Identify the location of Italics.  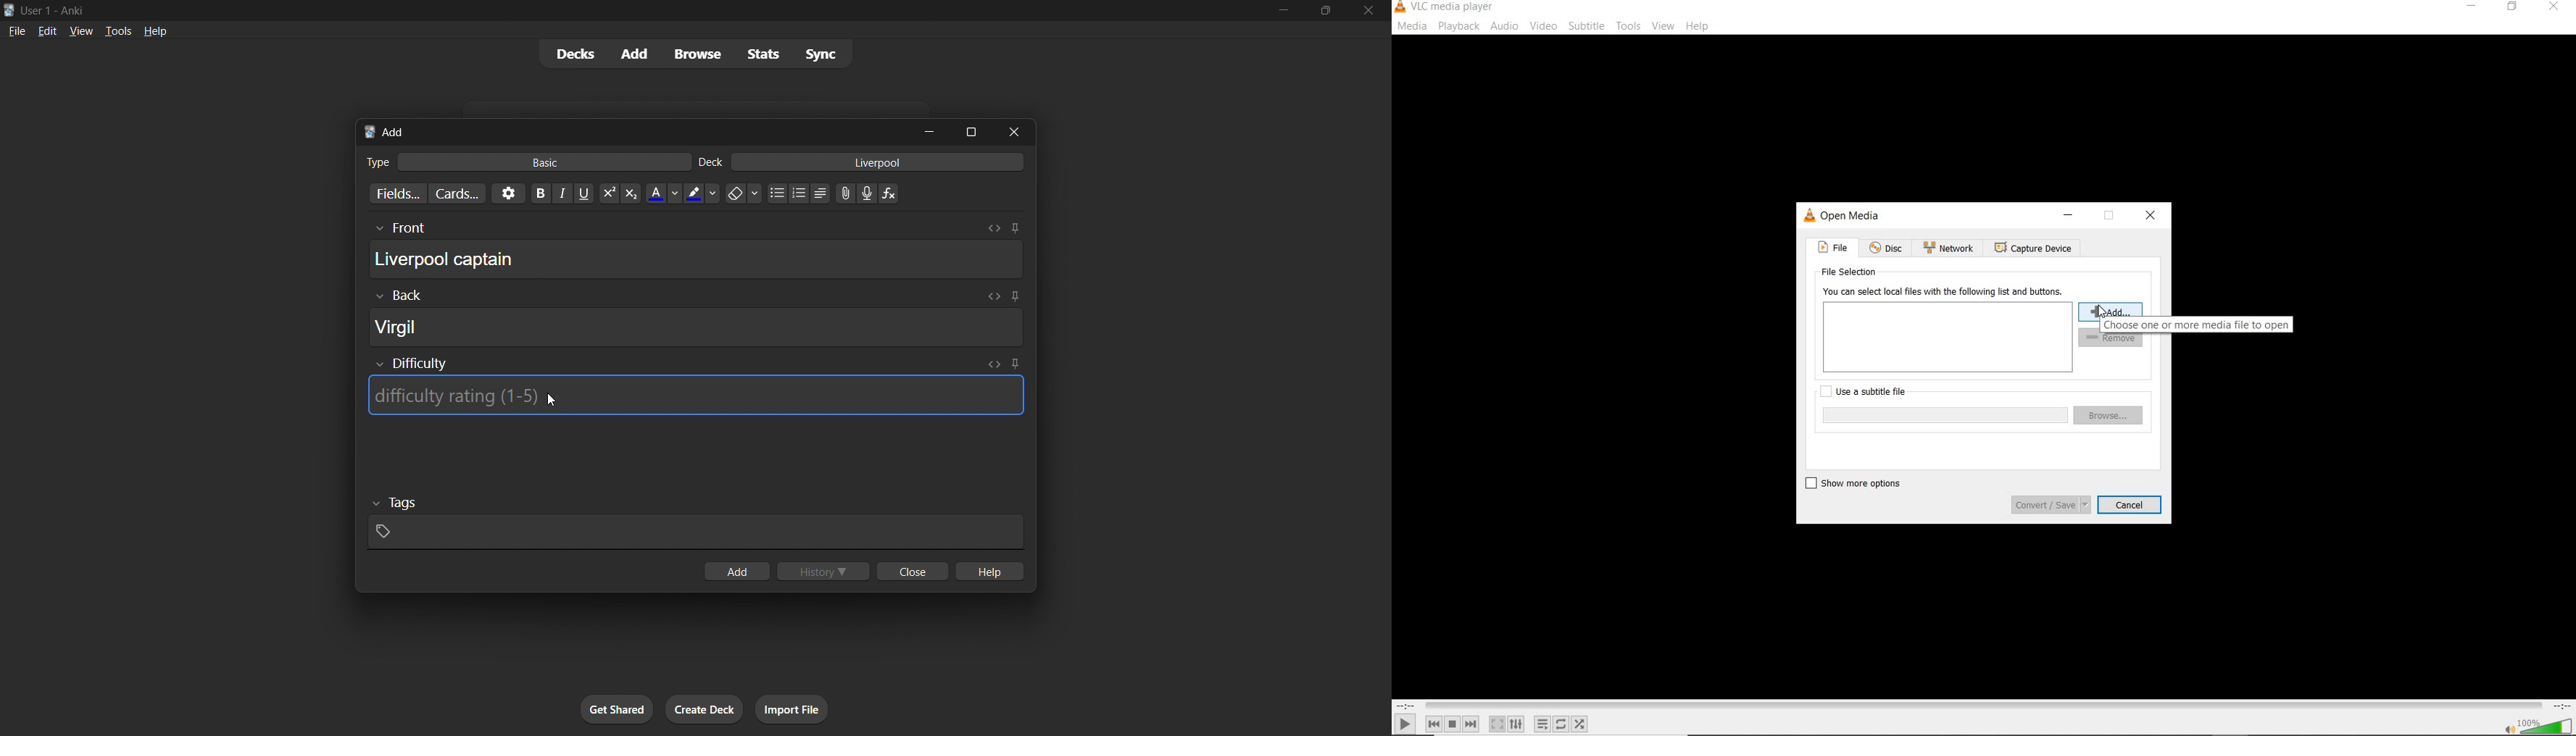
(562, 193).